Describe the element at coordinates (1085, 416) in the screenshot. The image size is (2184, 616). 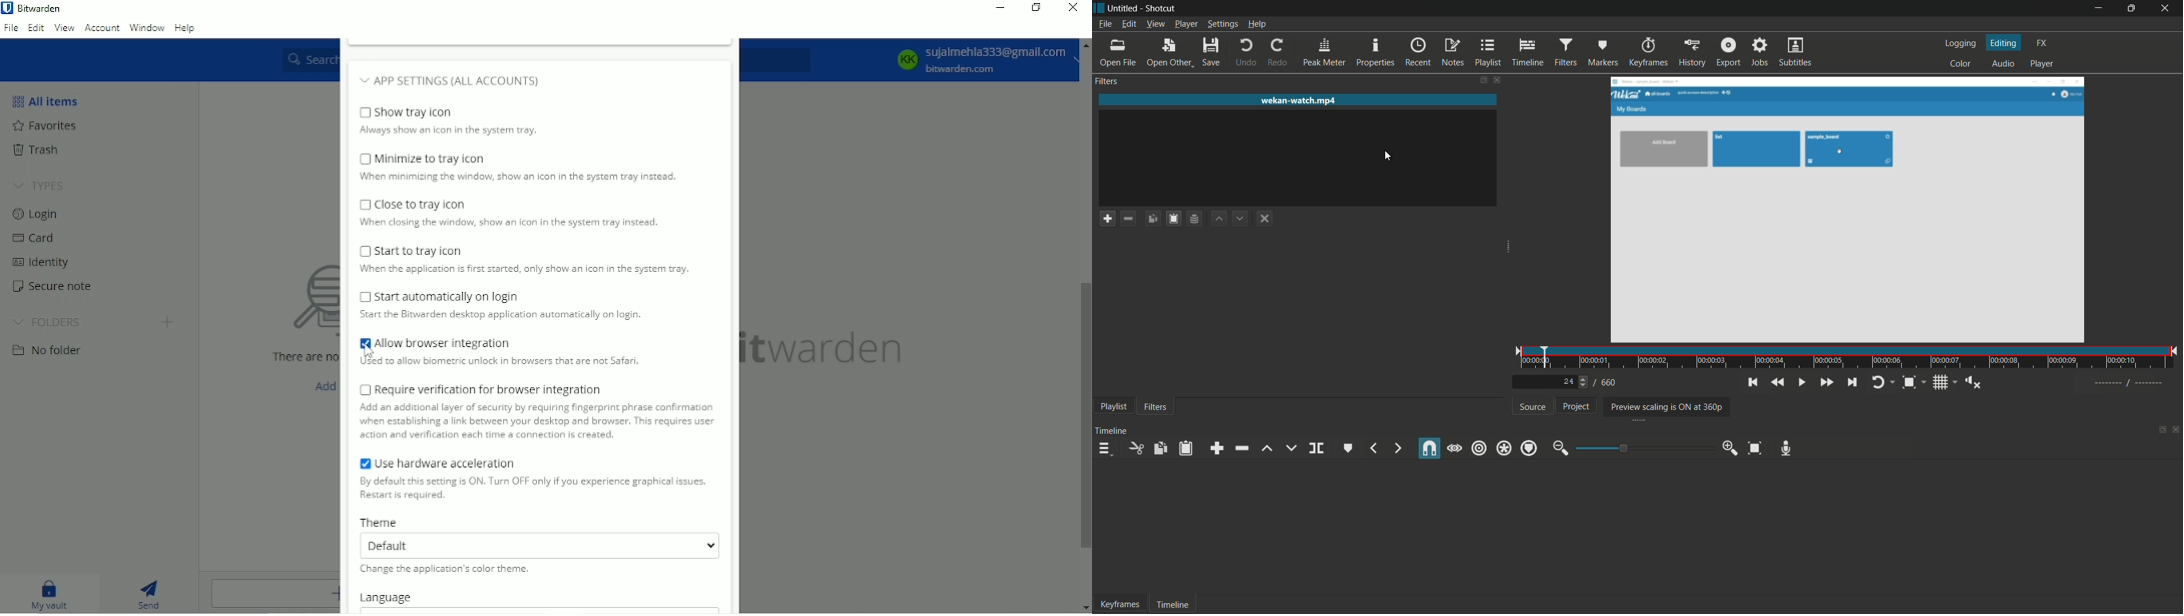
I see `Vertical scrollbar` at that location.